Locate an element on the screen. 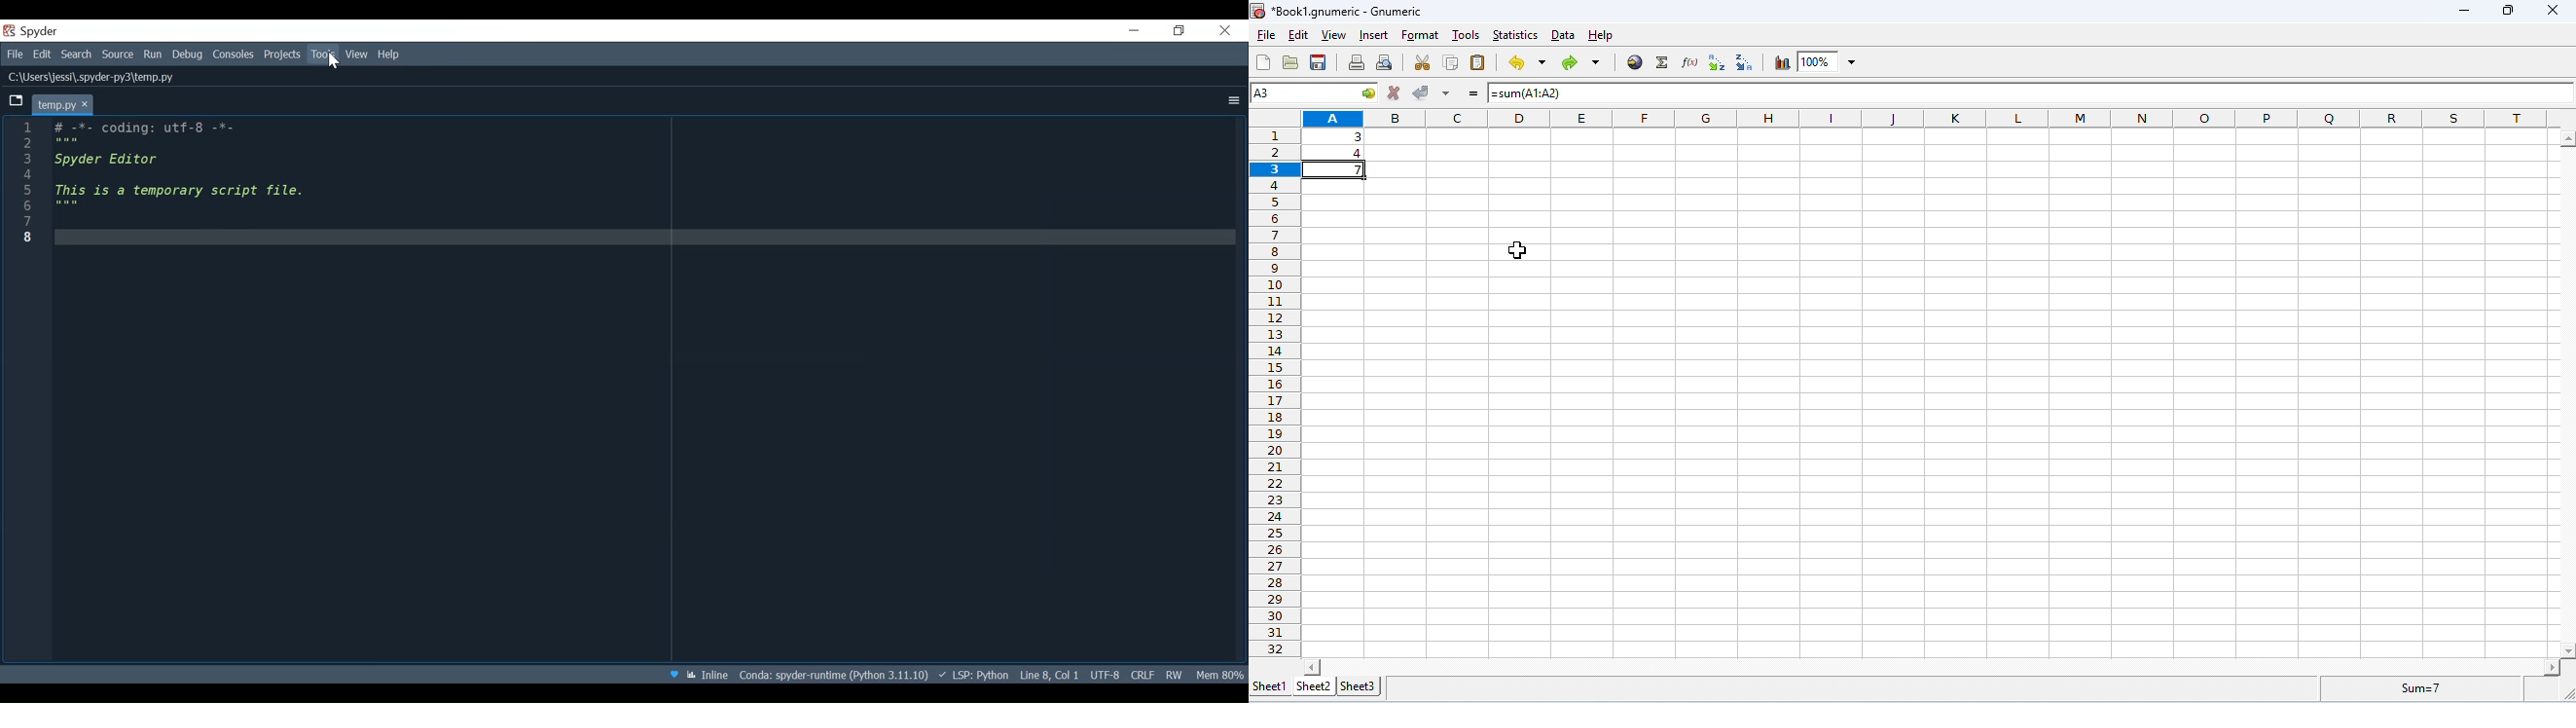 The width and height of the screenshot is (2576, 728). Tools is located at coordinates (325, 54).